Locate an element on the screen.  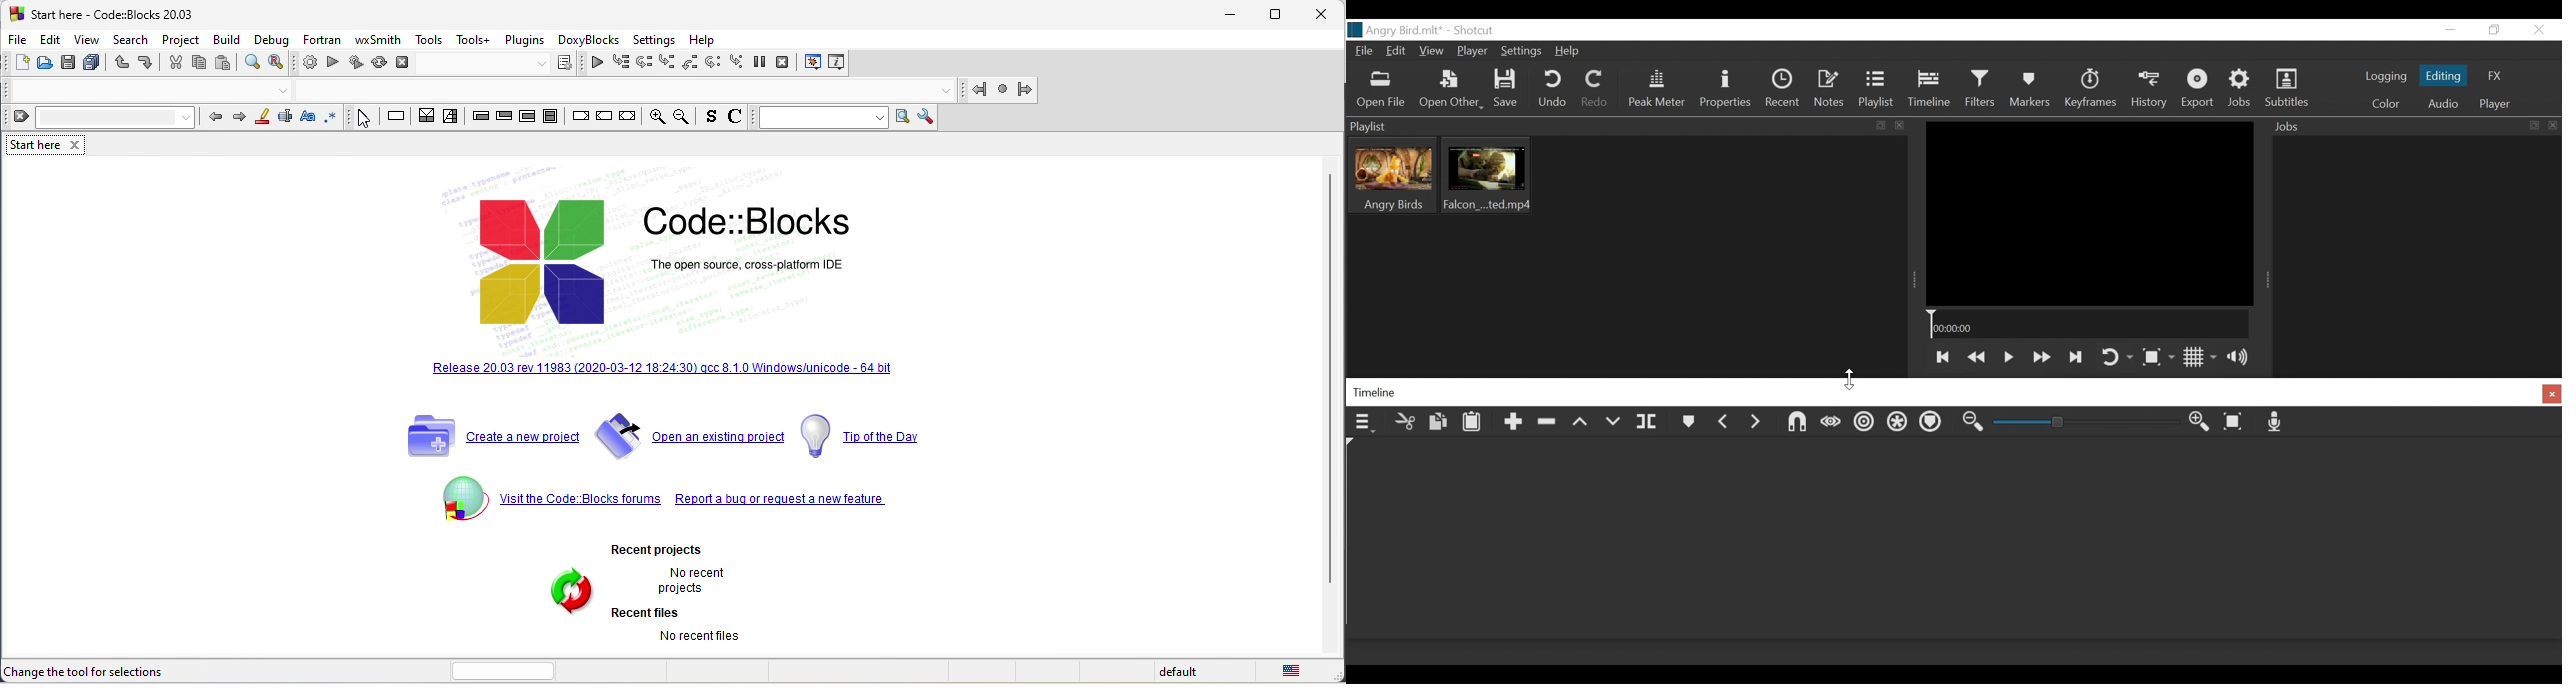
find is located at coordinates (254, 66).